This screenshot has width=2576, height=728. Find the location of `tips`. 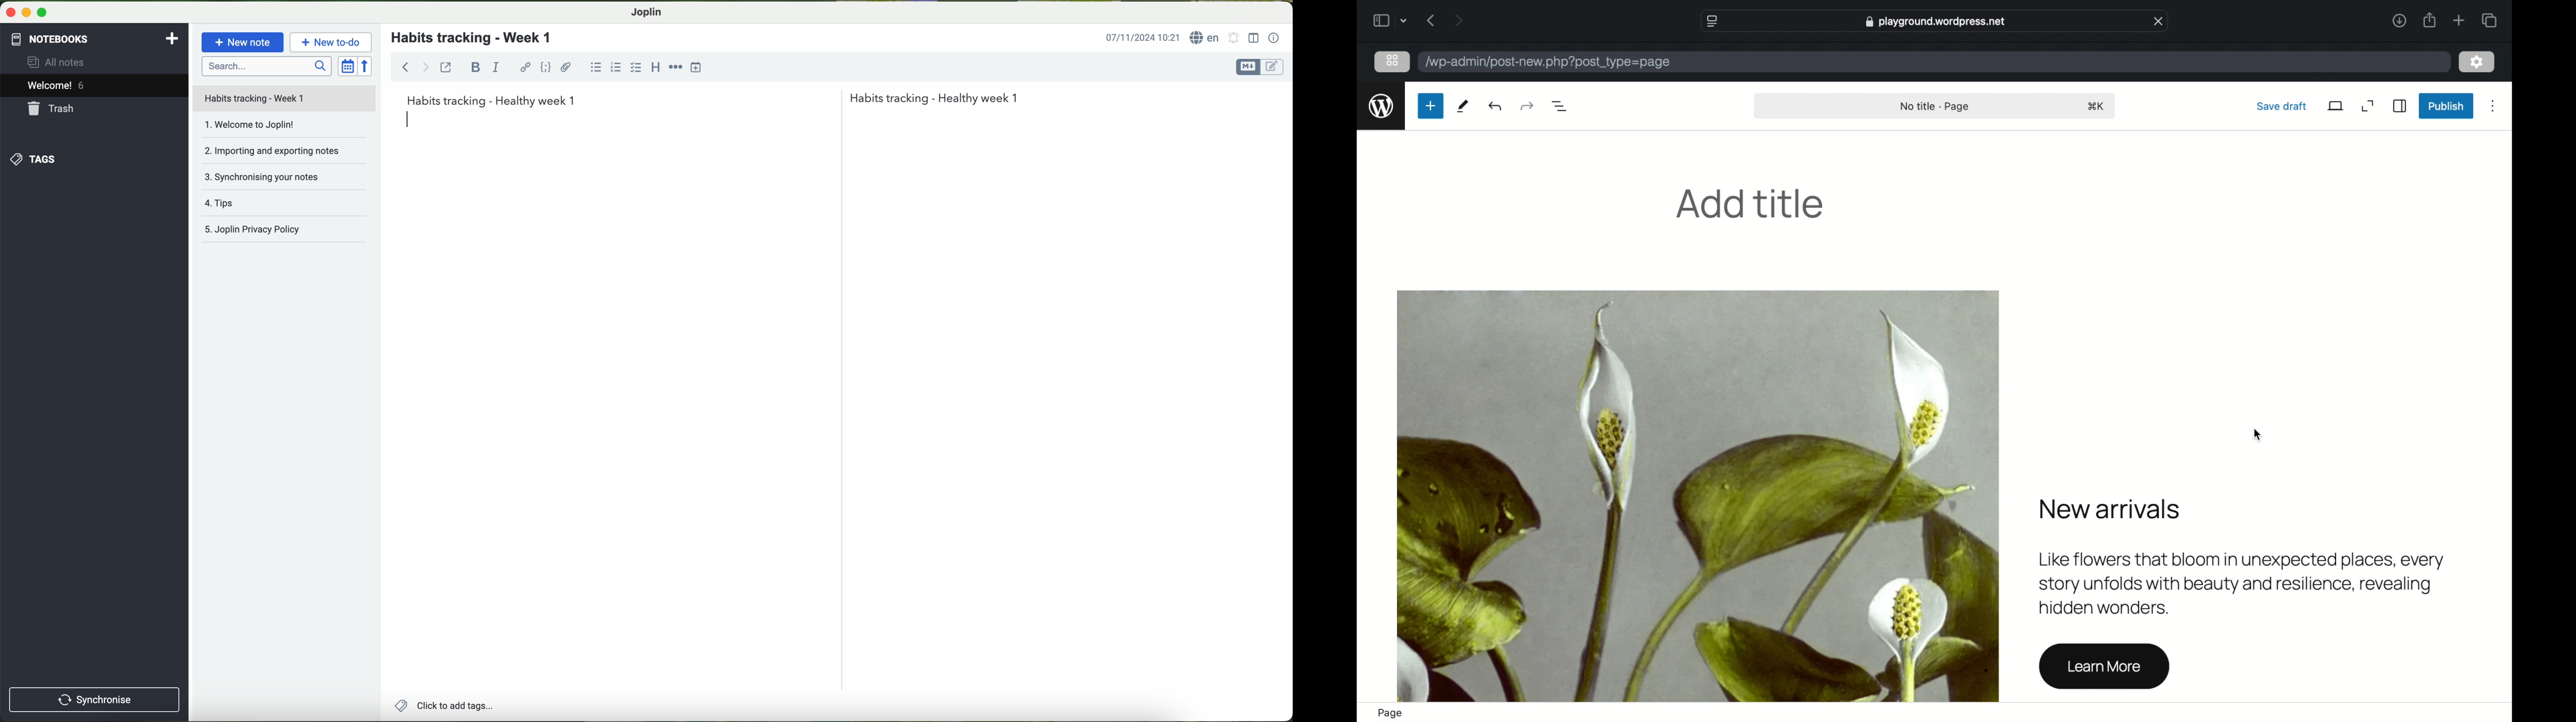

tips is located at coordinates (286, 206).